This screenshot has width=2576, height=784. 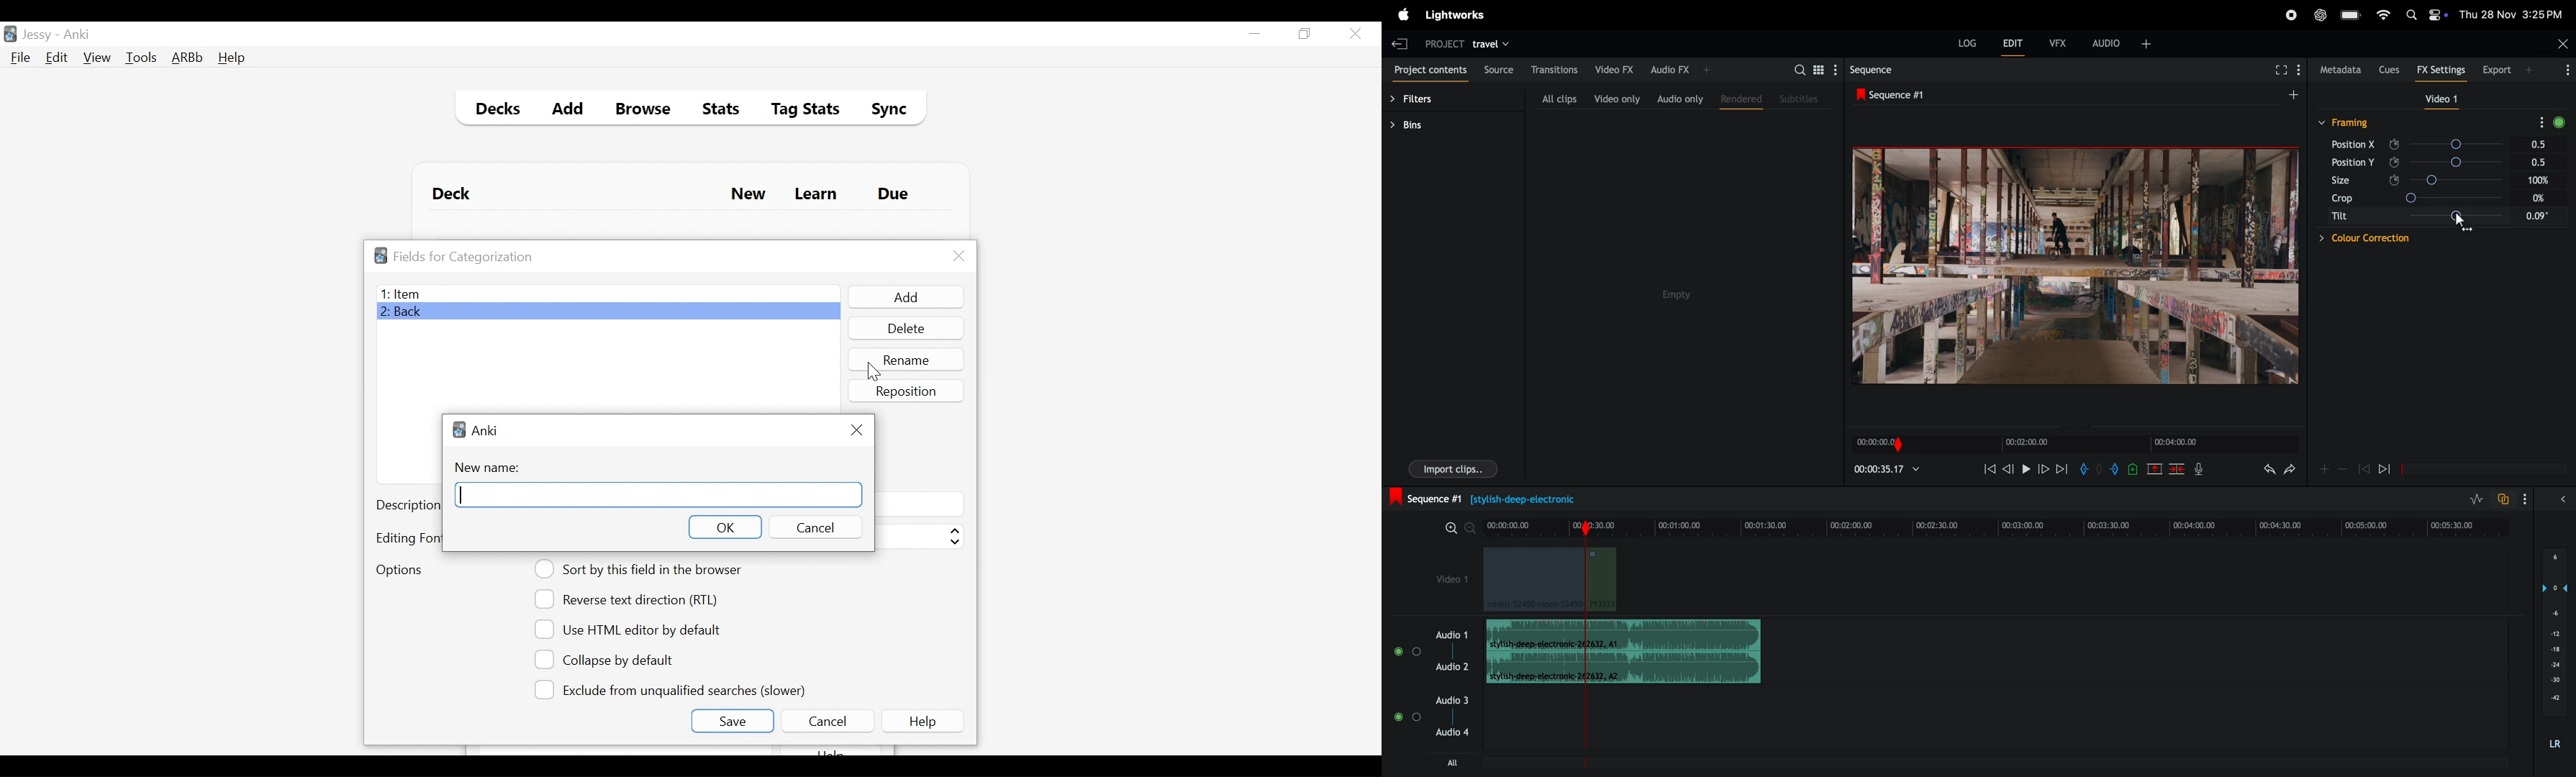 What do you see at coordinates (2268, 471) in the screenshot?
I see `undo` at bounding box center [2268, 471].